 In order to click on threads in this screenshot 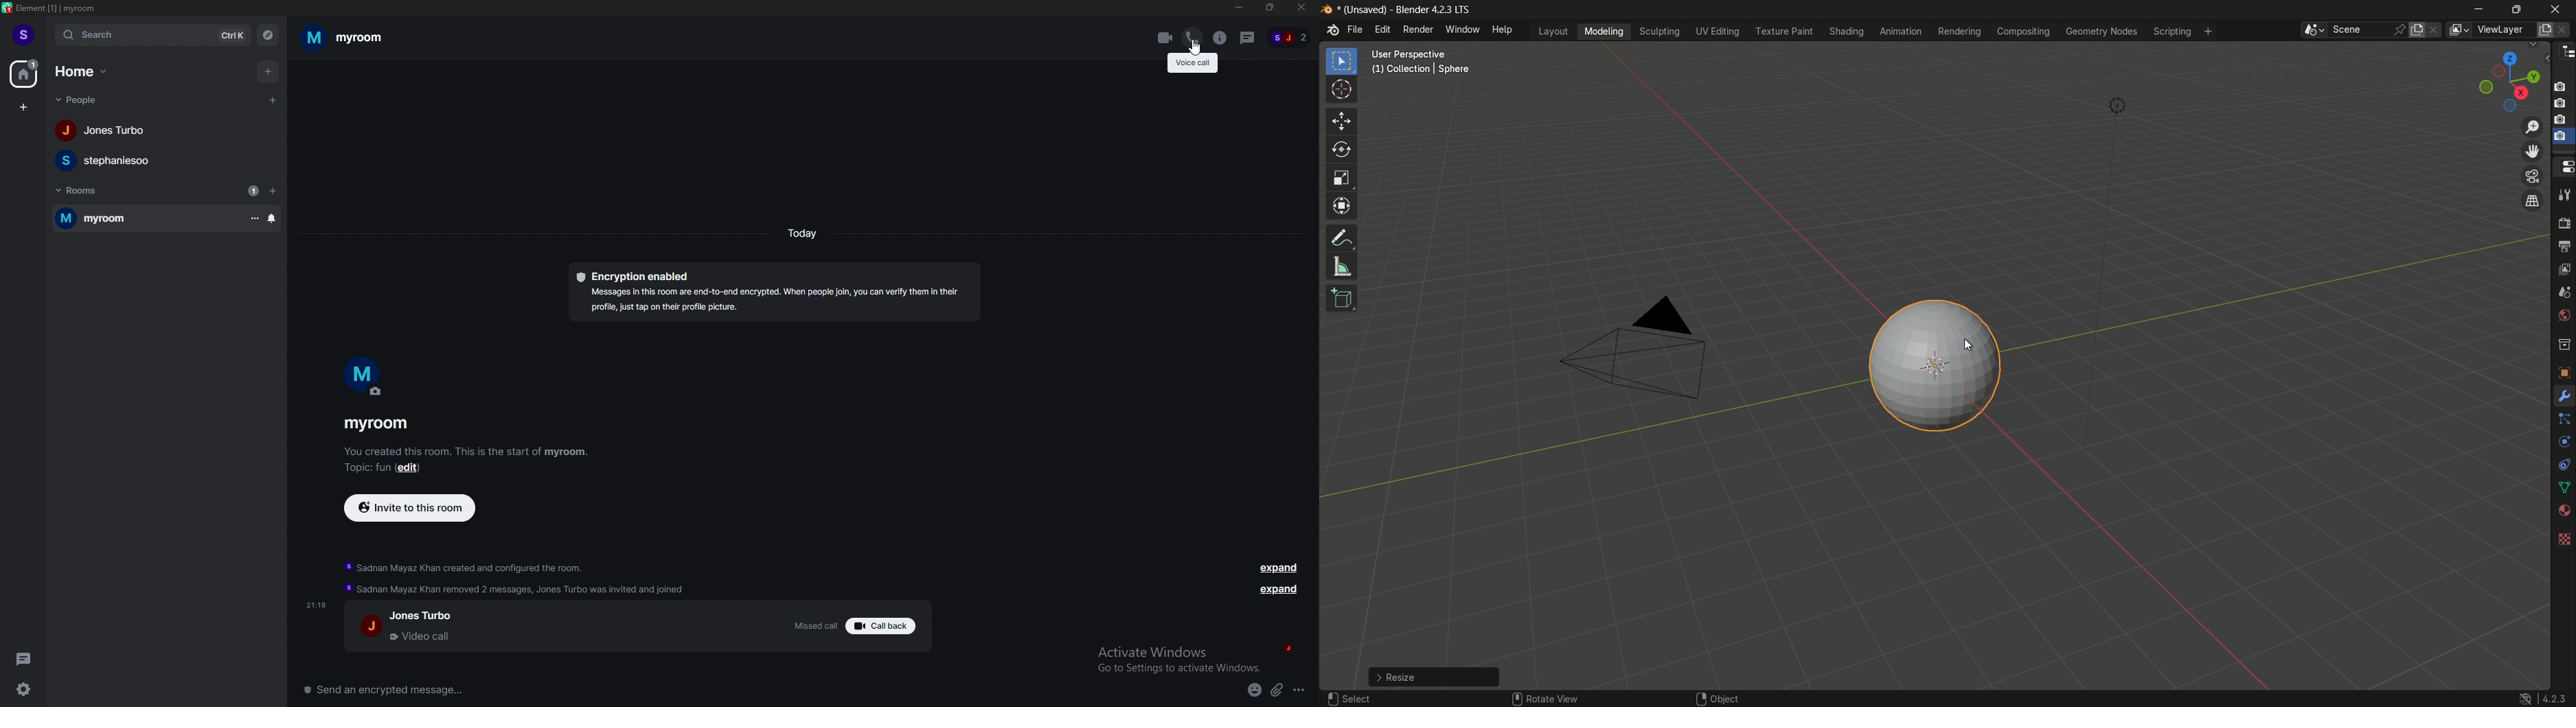, I will do `click(27, 657)`.